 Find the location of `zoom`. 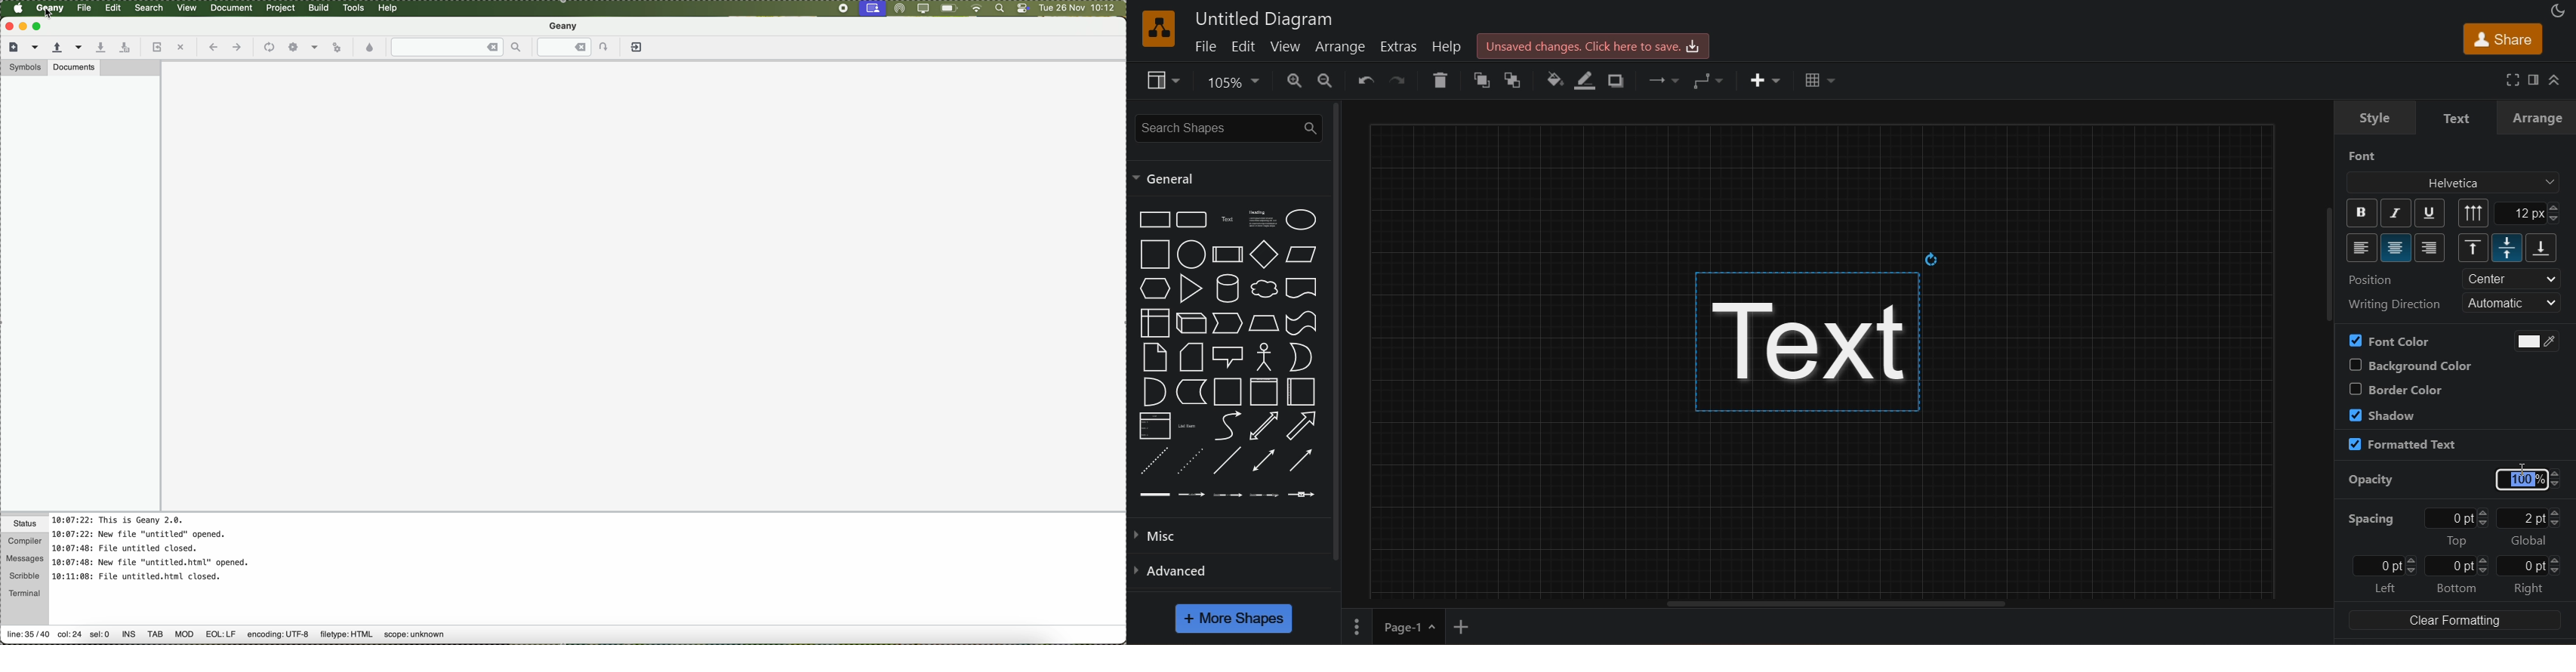

zoom is located at coordinates (1237, 82).